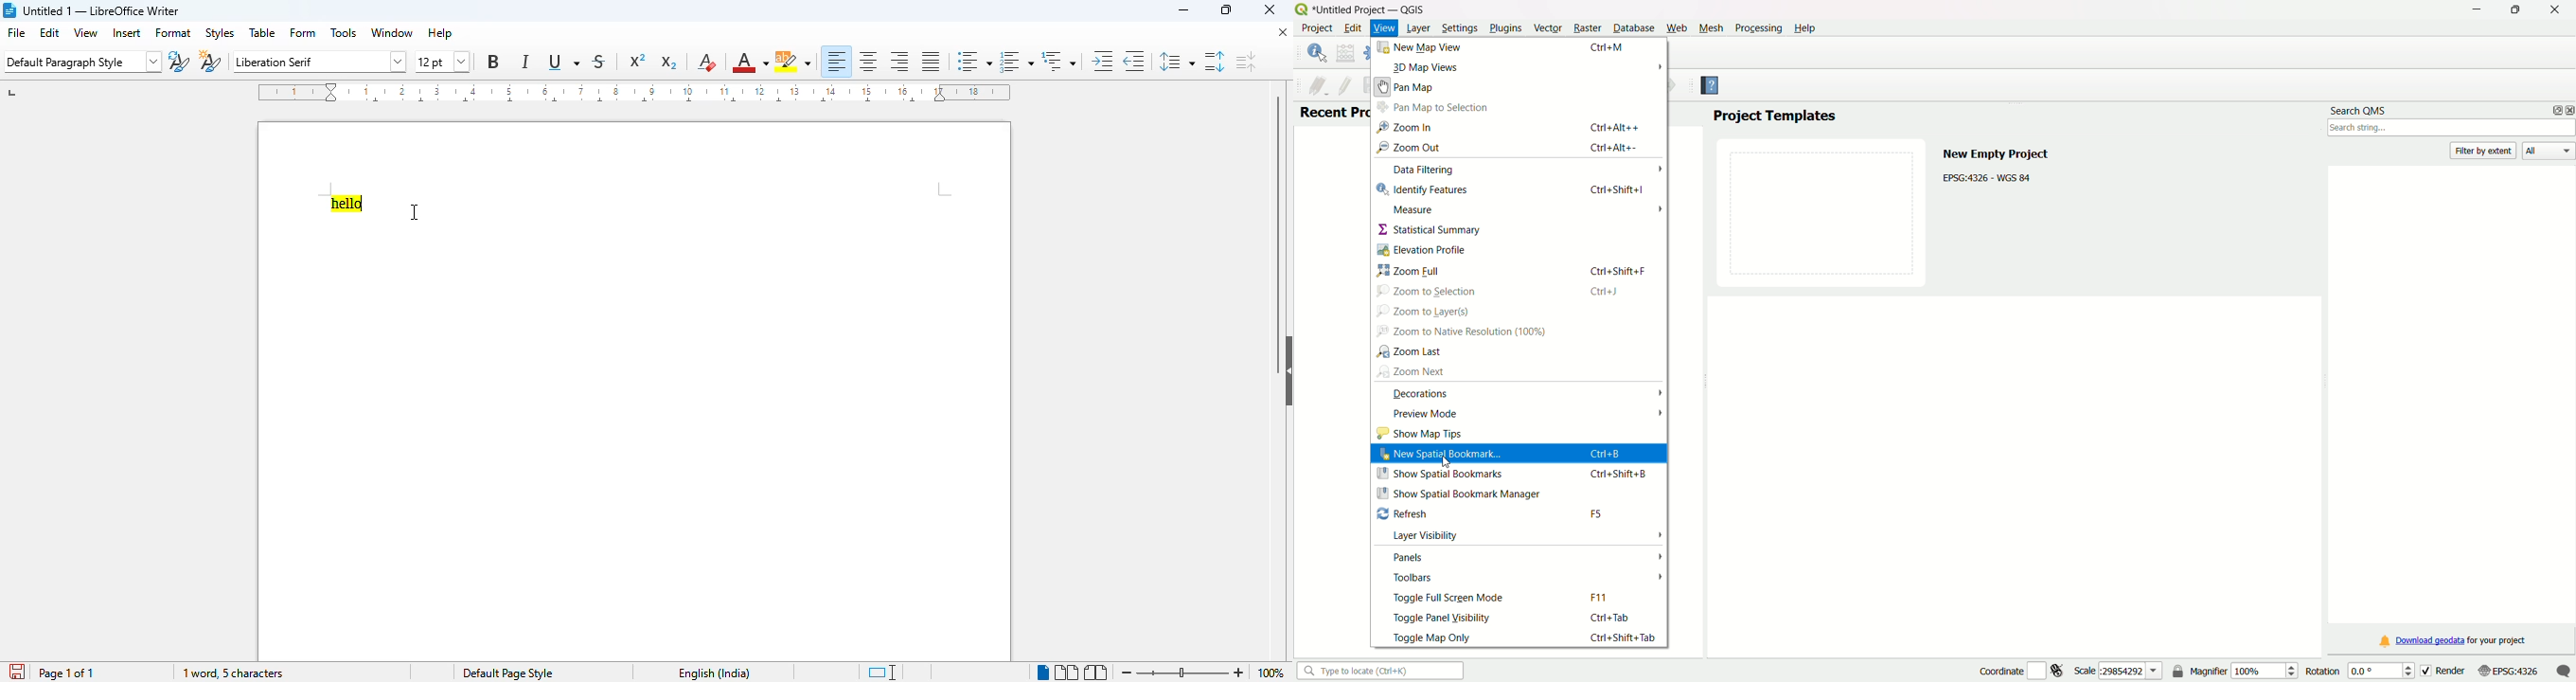  Describe the element at coordinates (1711, 87) in the screenshot. I see `help contents` at that location.